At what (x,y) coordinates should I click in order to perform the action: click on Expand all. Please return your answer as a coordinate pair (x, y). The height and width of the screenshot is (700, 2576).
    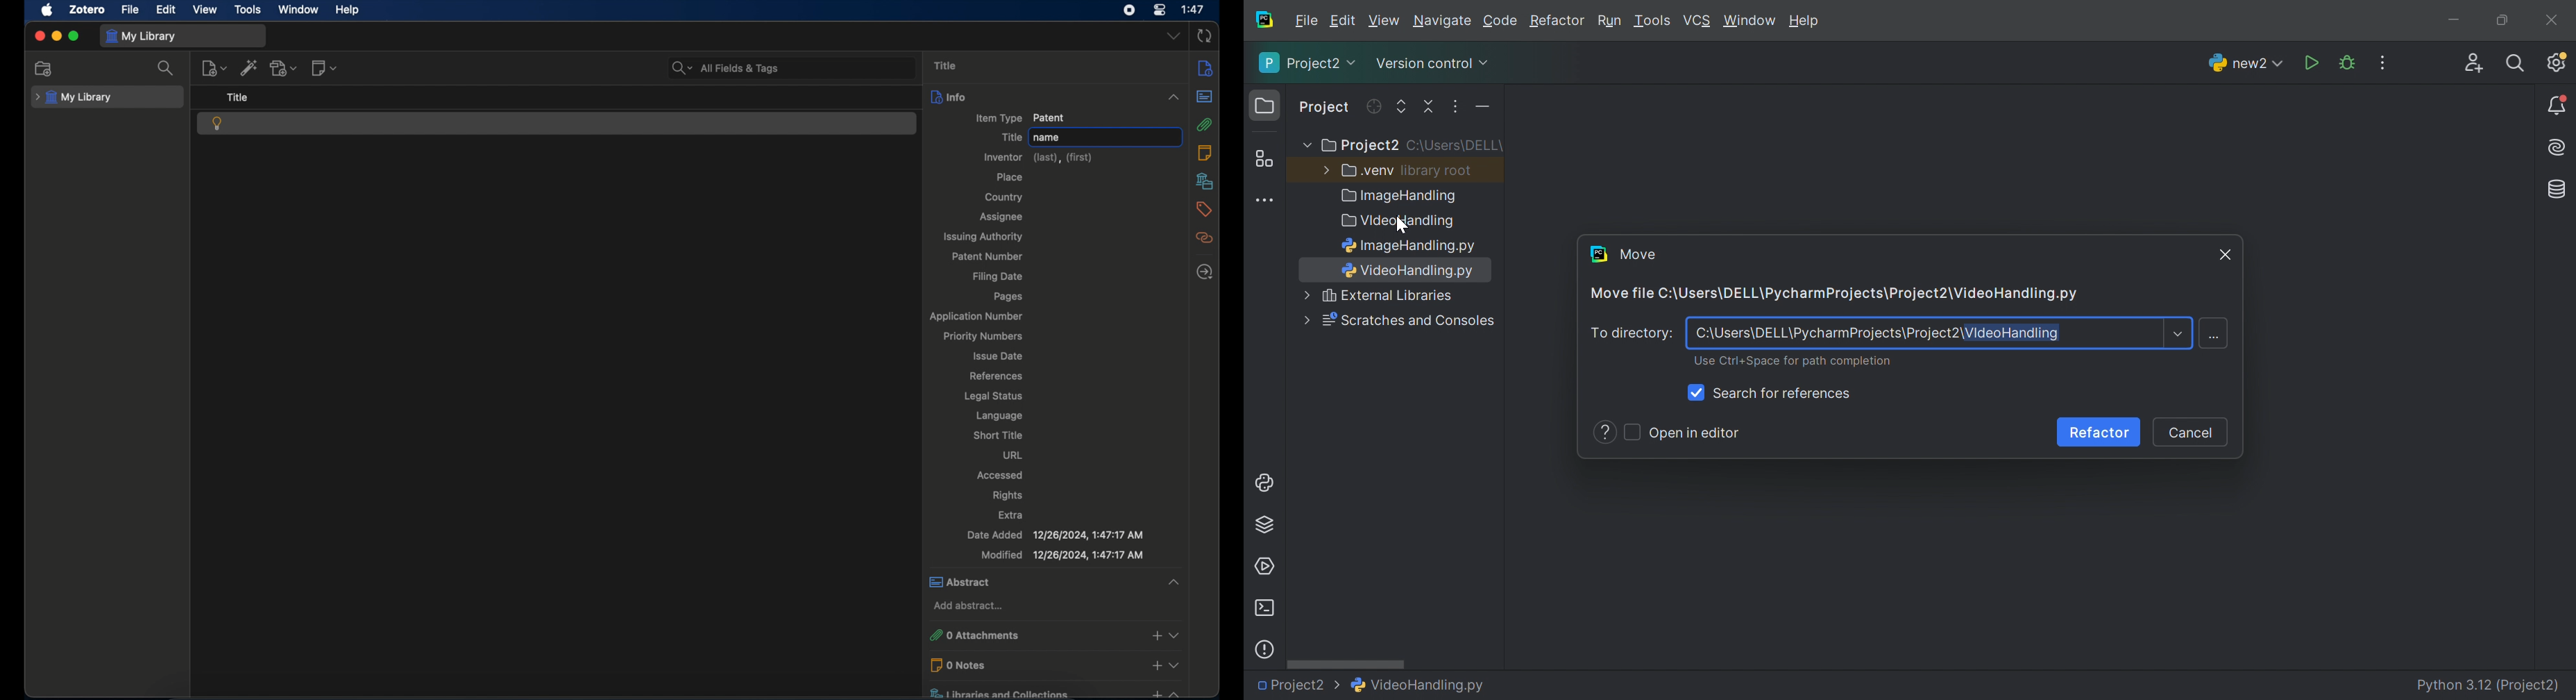
    Looking at the image, I should click on (1402, 108).